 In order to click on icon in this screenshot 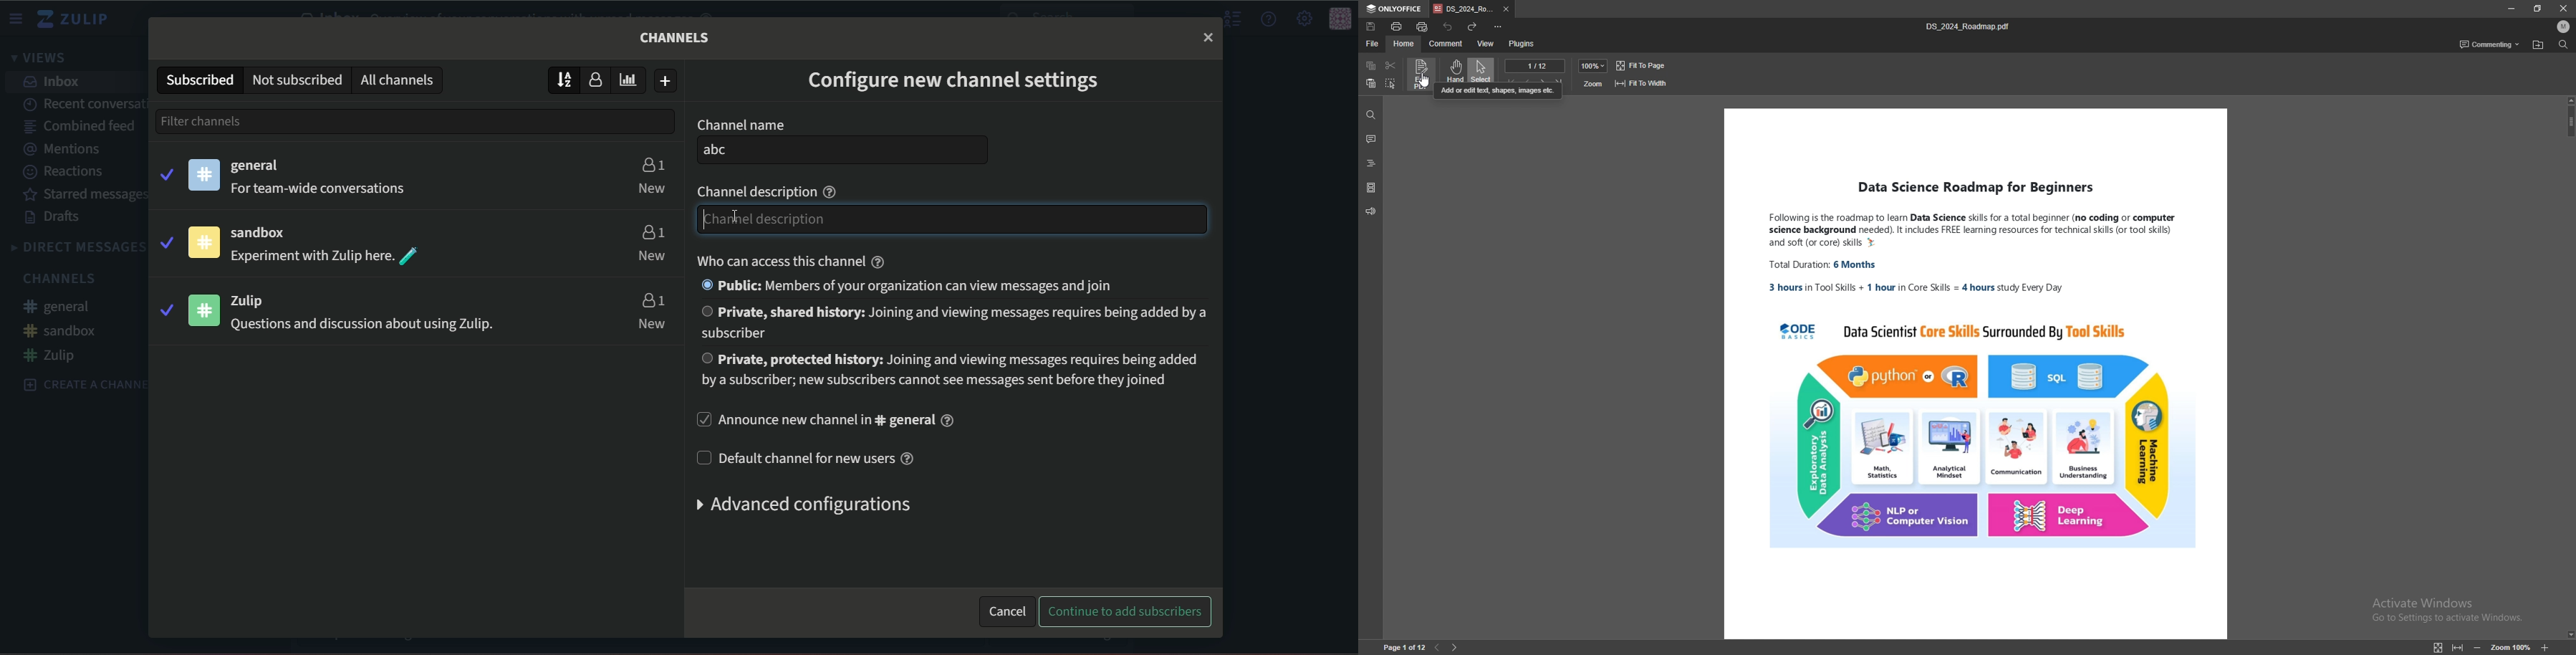, I will do `click(205, 174)`.